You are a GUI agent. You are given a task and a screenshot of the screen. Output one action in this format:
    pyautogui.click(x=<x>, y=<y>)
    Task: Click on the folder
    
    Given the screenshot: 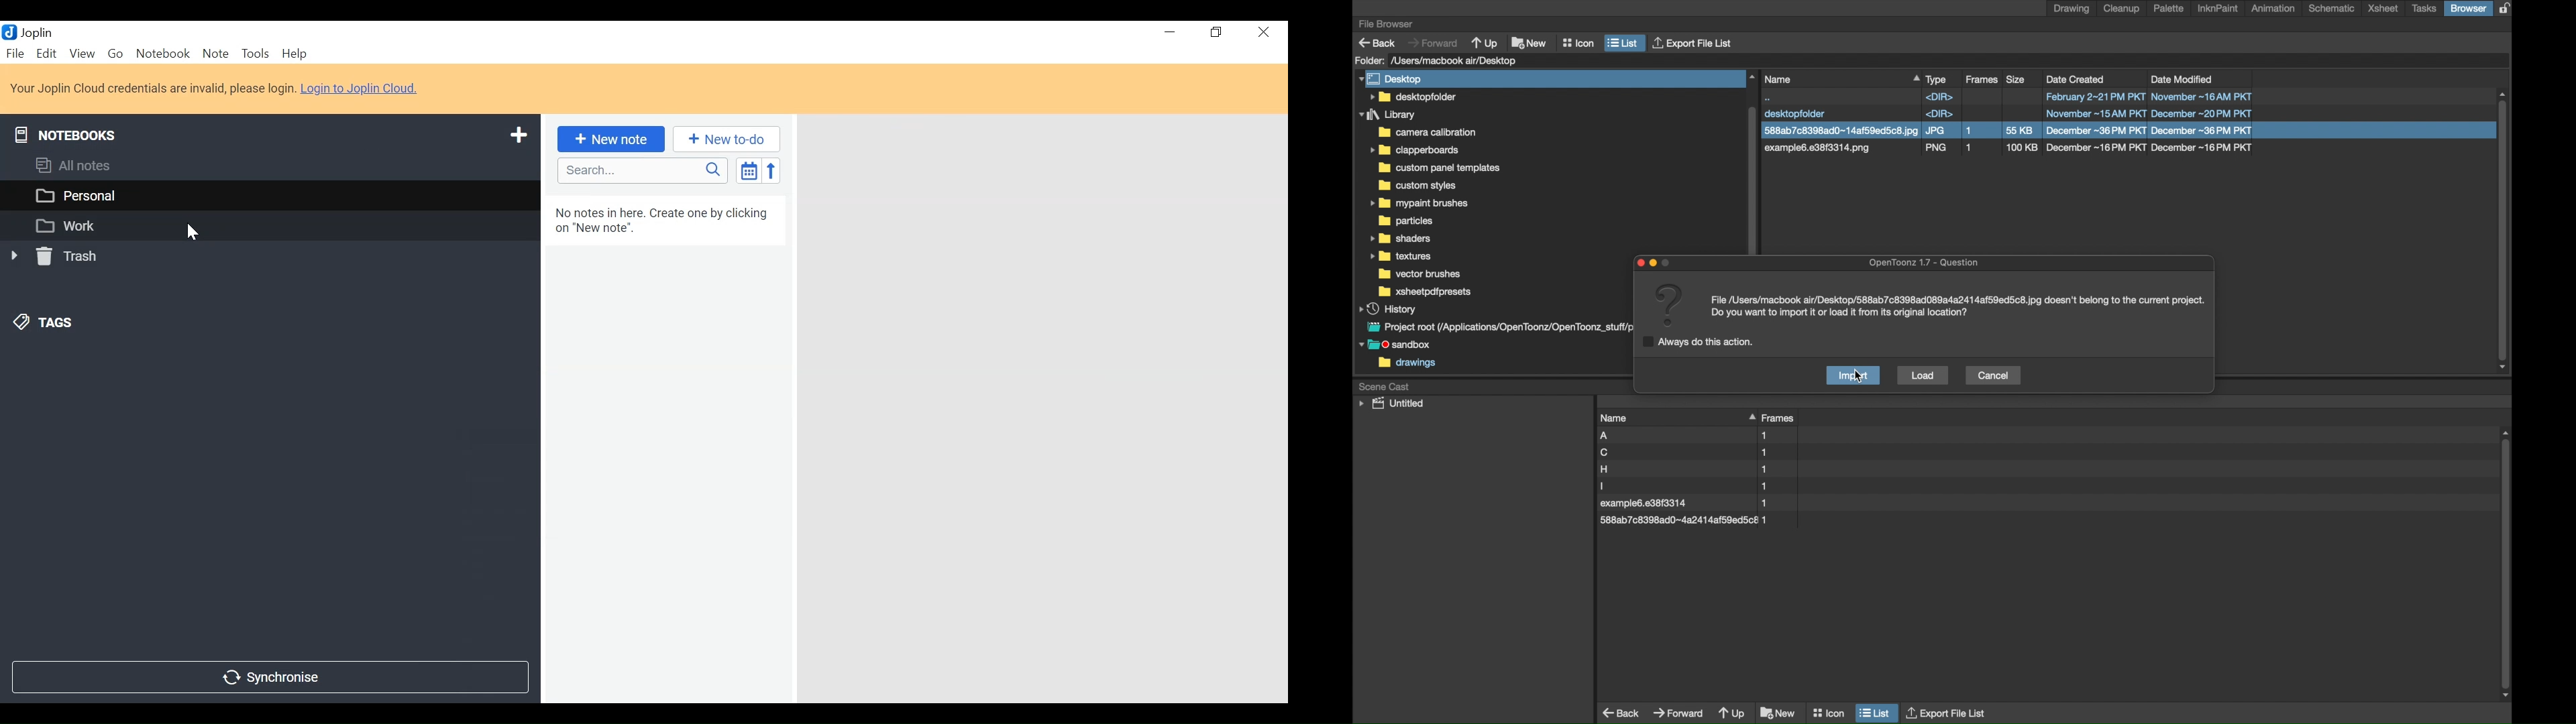 What is the action you would take?
    pyautogui.click(x=1421, y=274)
    